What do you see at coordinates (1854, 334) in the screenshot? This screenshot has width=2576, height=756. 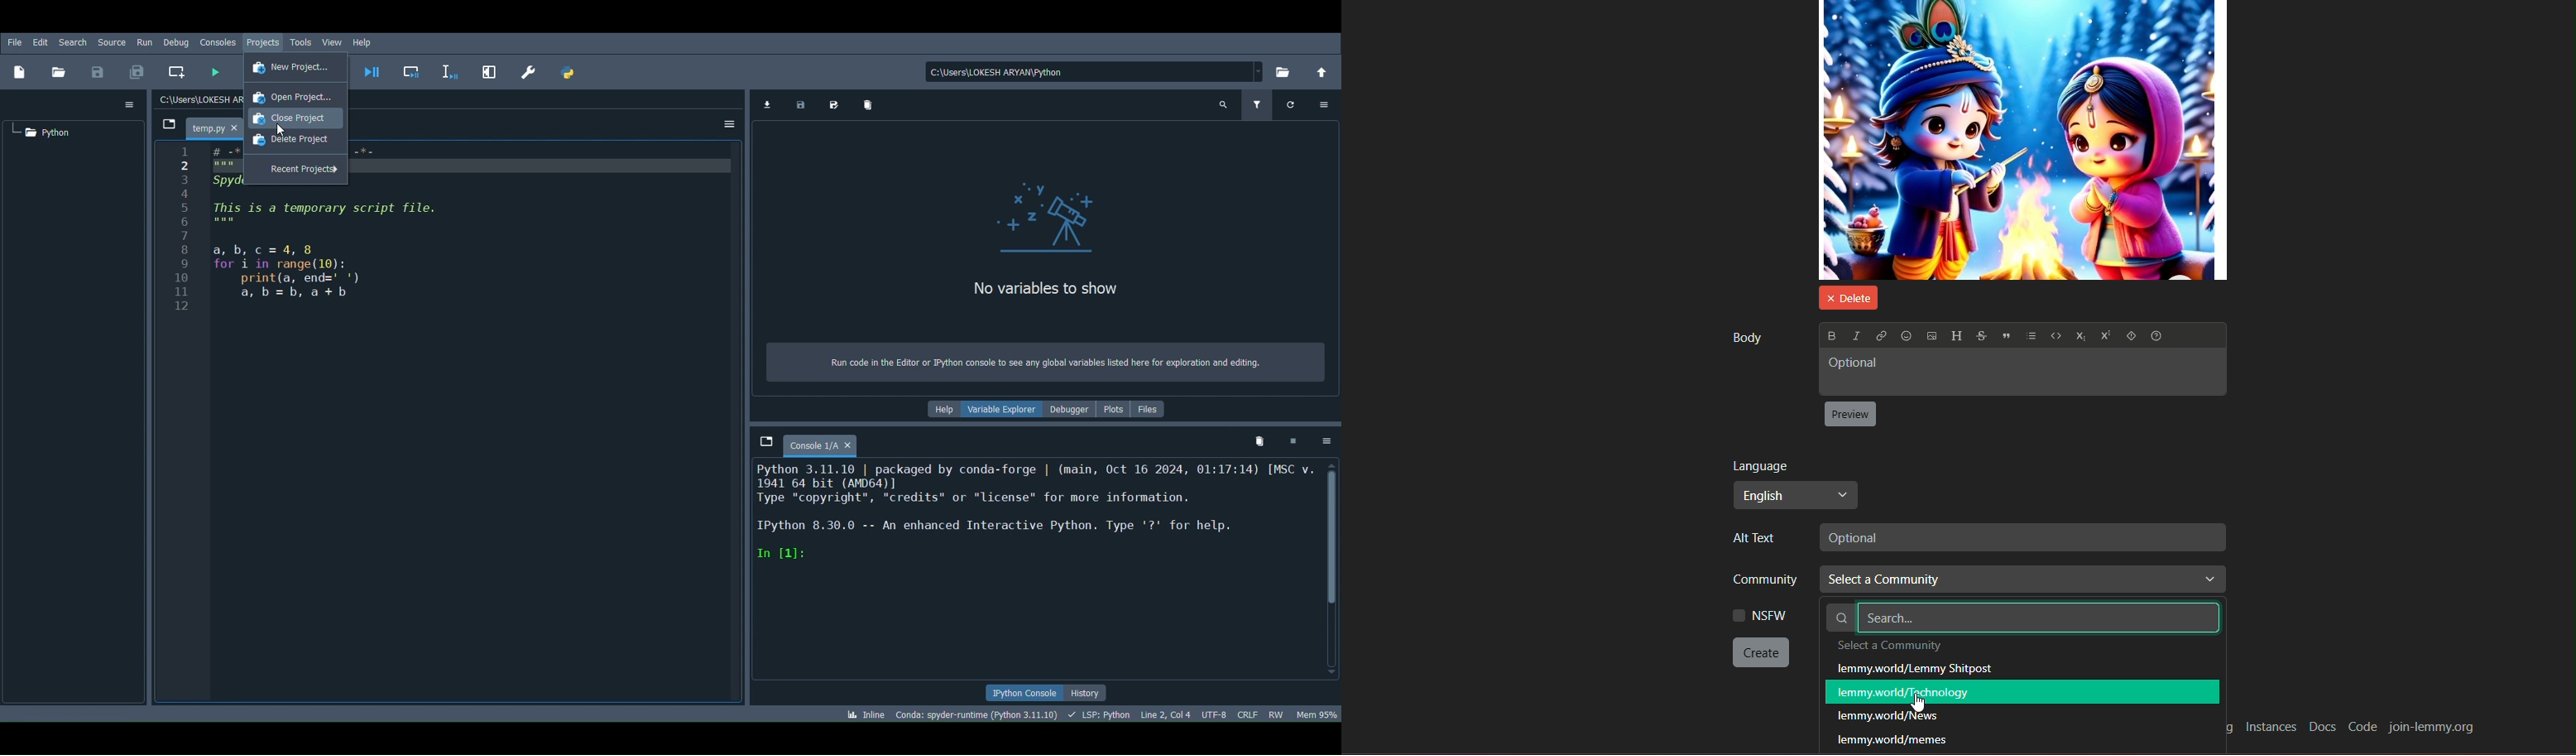 I see `italic` at bounding box center [1854, 334].